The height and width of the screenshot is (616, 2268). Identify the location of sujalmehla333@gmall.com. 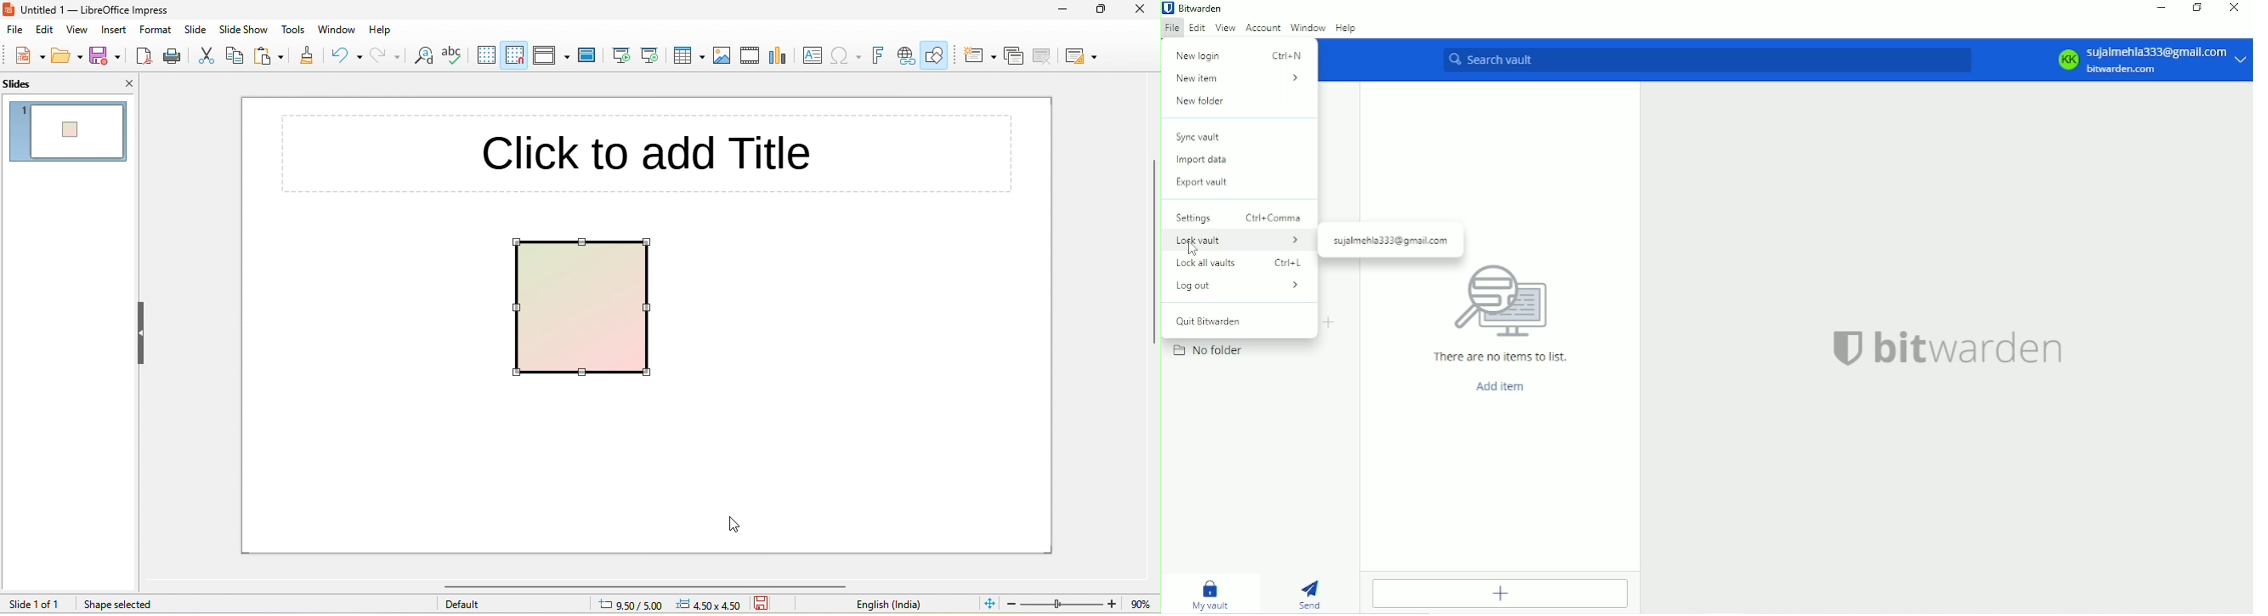
(1393, 242).